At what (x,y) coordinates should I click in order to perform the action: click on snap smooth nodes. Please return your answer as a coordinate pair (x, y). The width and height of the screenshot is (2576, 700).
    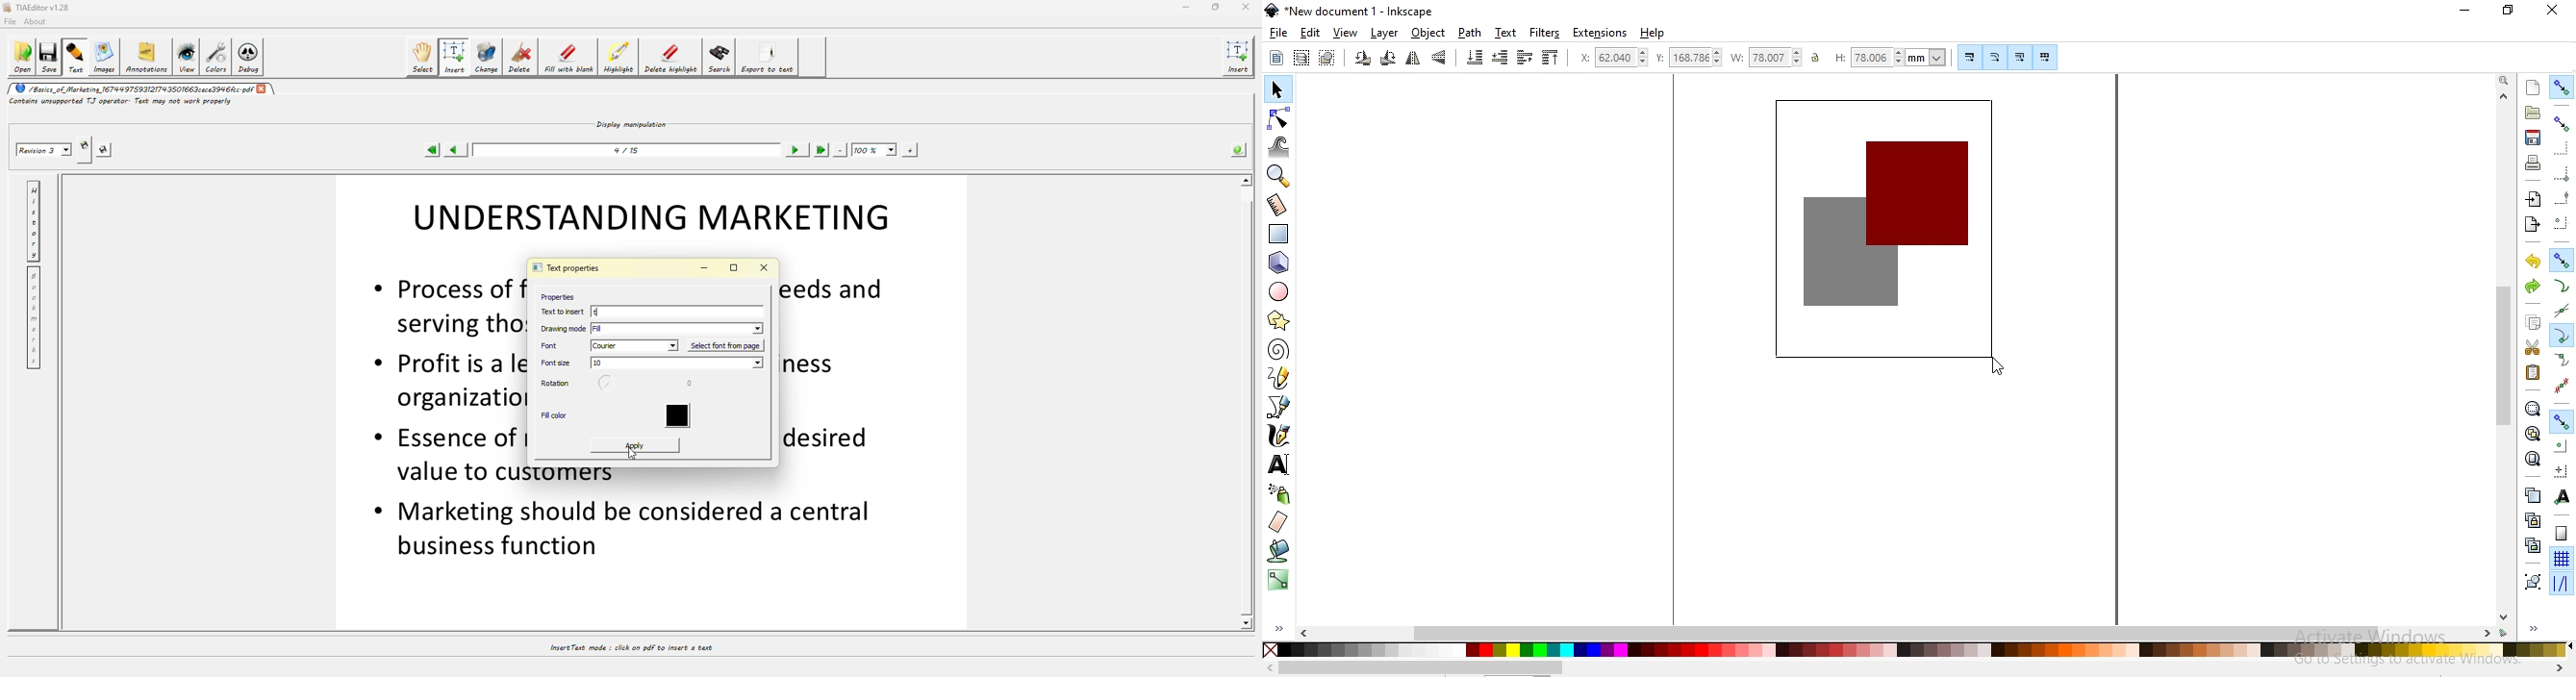
    Looking at the image, I should click on (2563, 361).